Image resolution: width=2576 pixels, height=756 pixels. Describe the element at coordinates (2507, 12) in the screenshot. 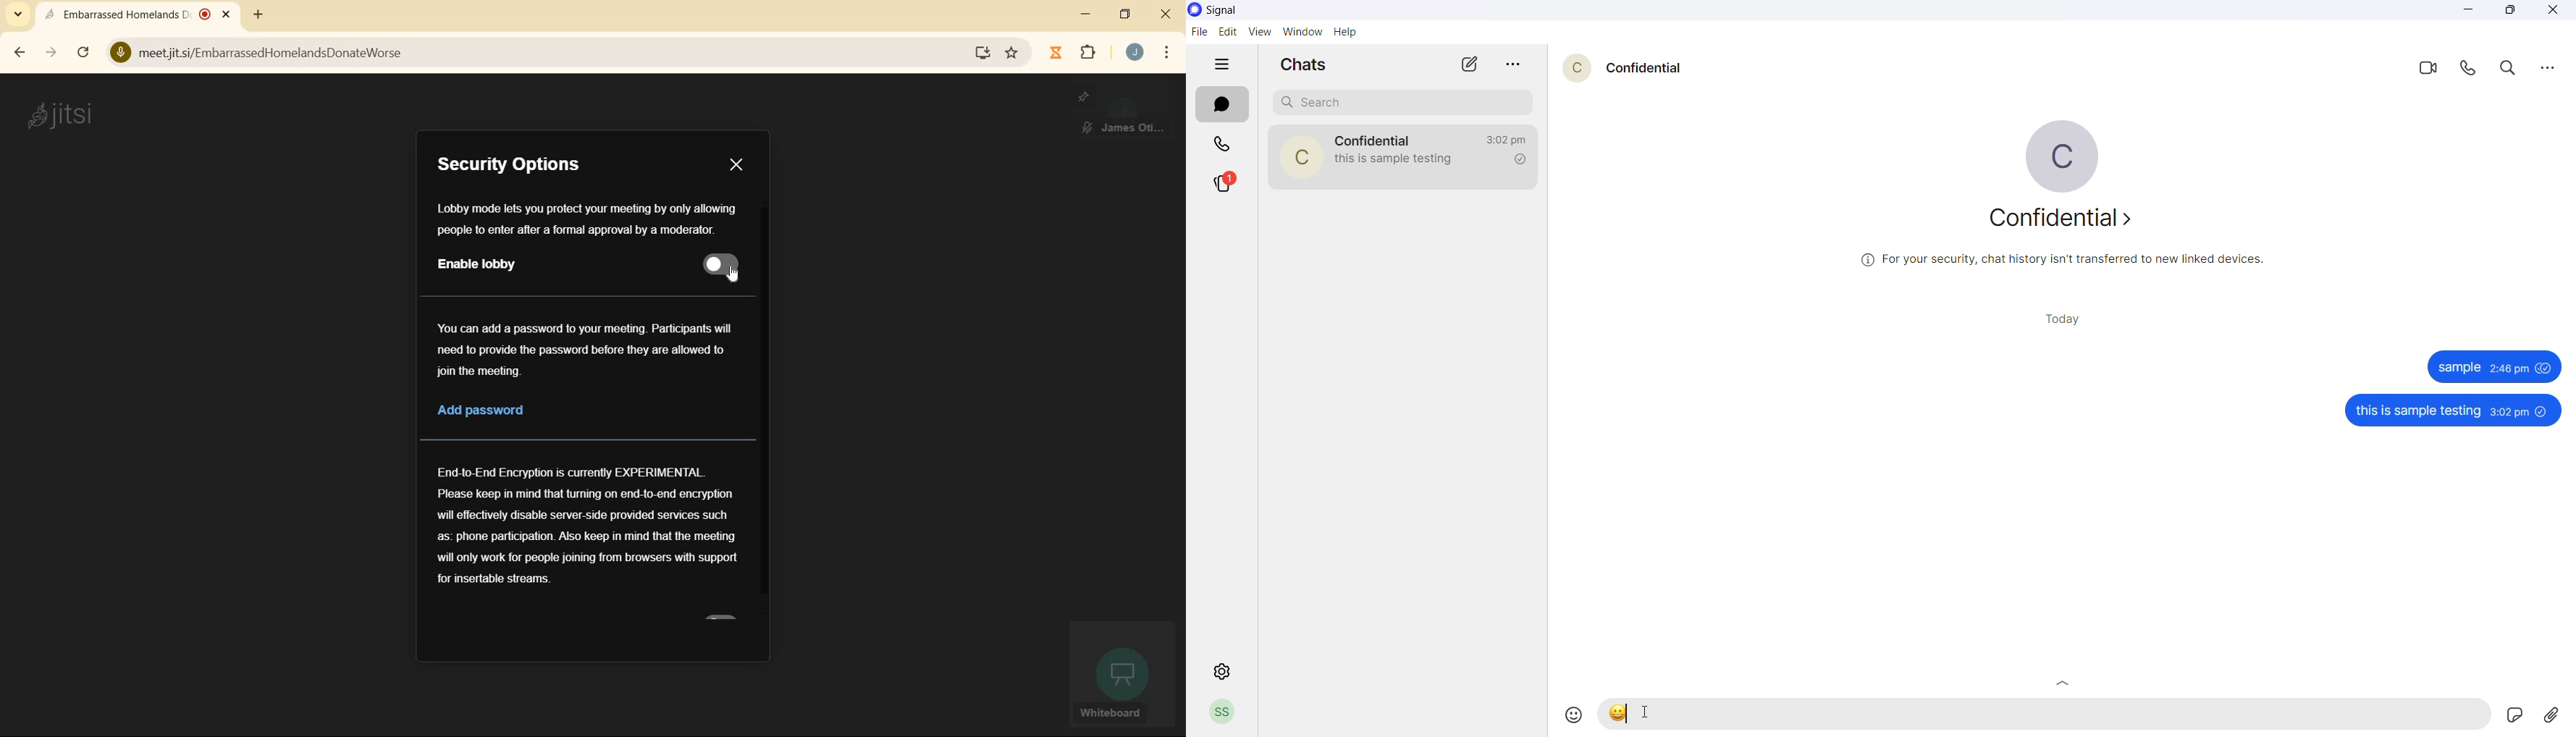

I see `maximize` at that location.